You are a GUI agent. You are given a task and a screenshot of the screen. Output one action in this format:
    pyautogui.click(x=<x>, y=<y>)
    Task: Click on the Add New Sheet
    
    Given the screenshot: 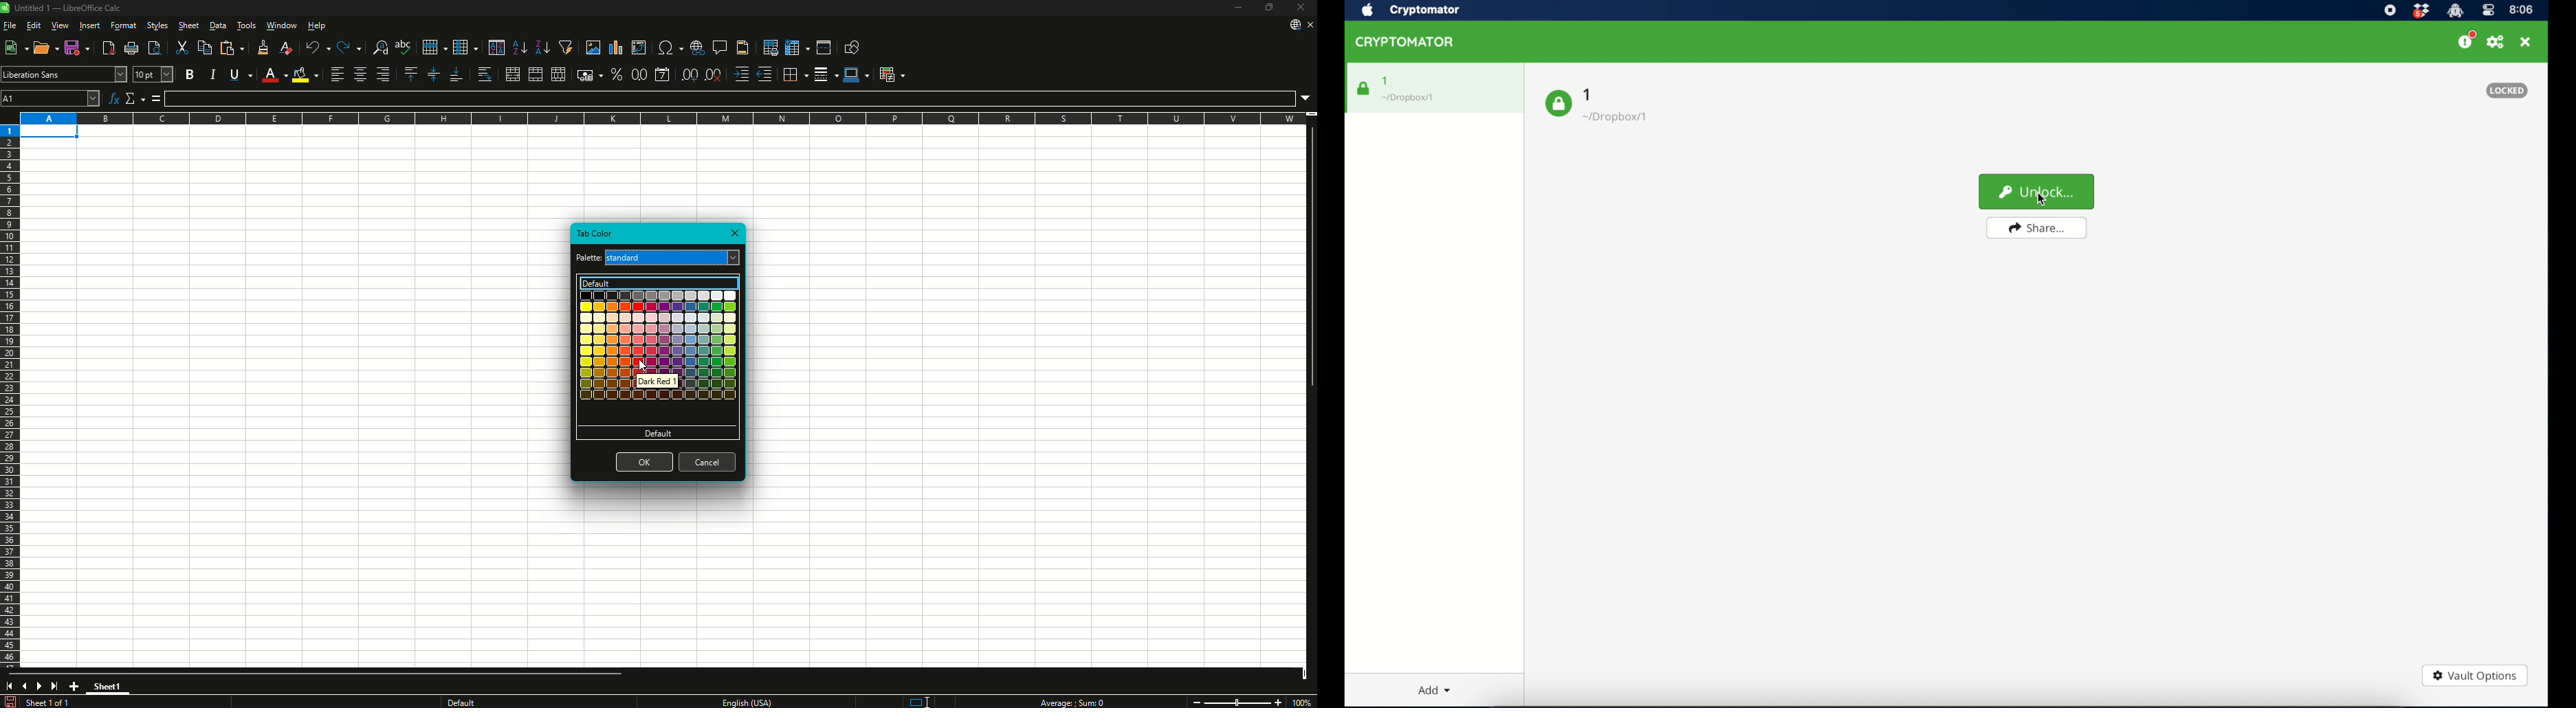 What is the action you would take?
    pyautogui.click(x=74, y=686)
    